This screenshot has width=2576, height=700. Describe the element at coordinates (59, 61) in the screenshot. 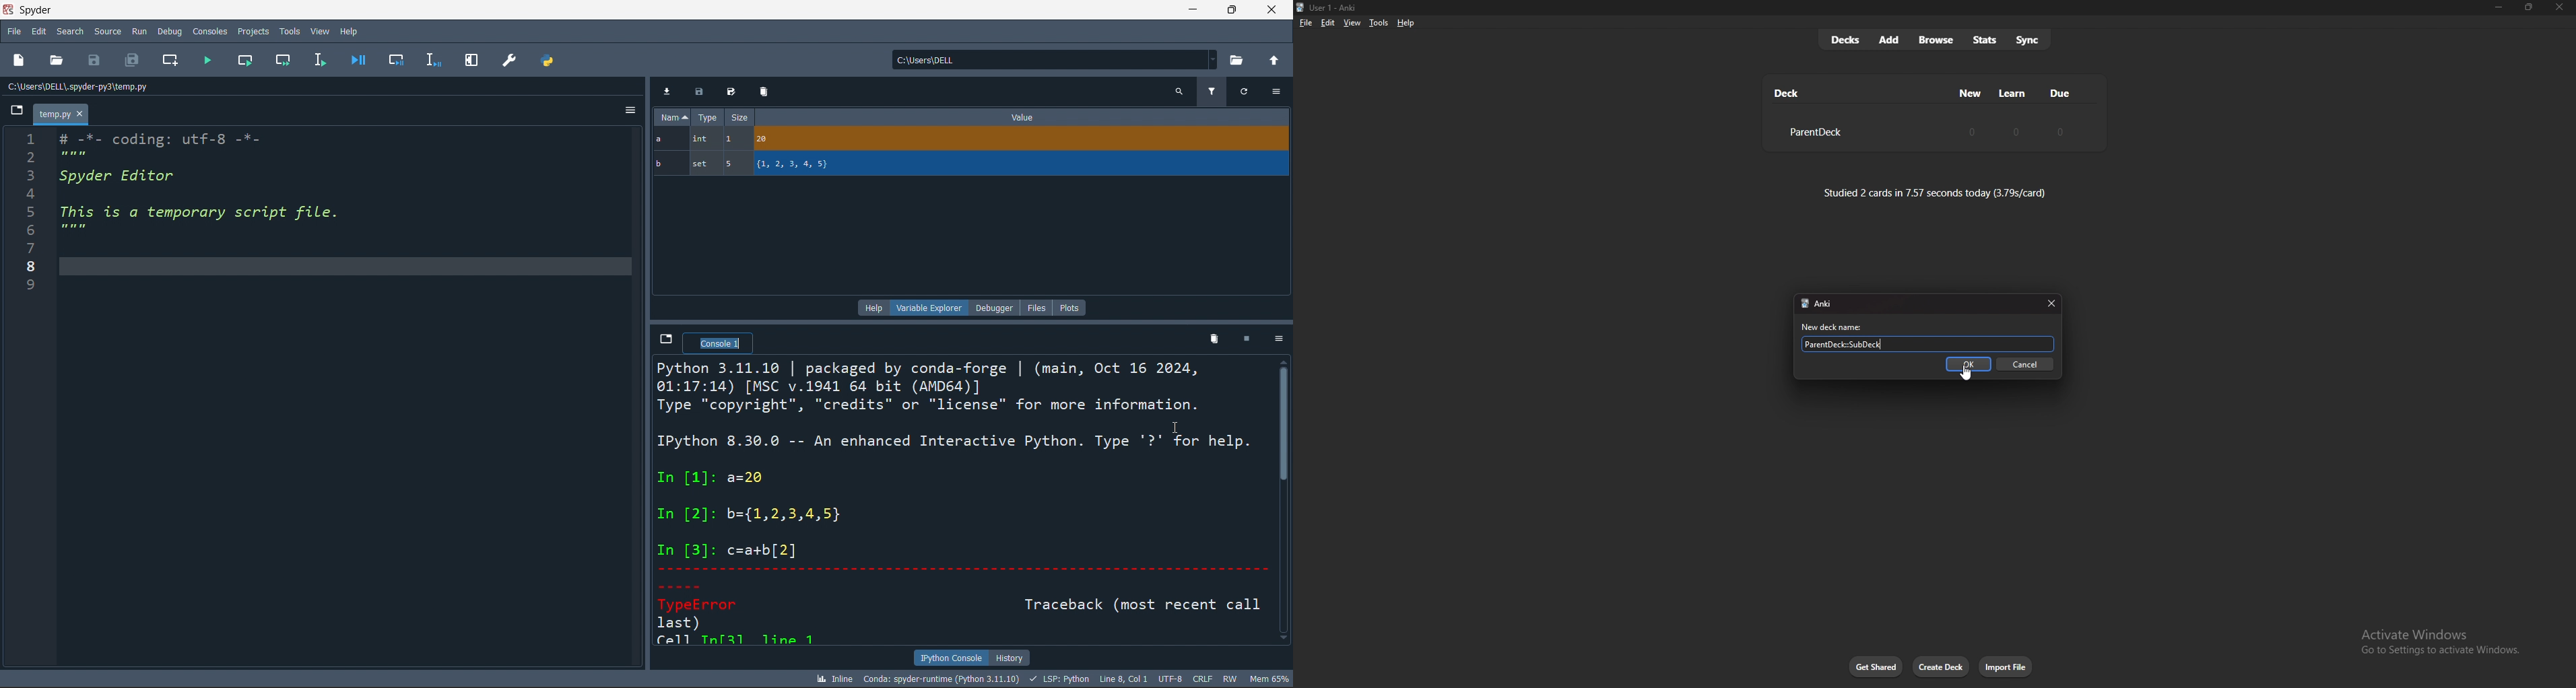

I see `open file` at that location.